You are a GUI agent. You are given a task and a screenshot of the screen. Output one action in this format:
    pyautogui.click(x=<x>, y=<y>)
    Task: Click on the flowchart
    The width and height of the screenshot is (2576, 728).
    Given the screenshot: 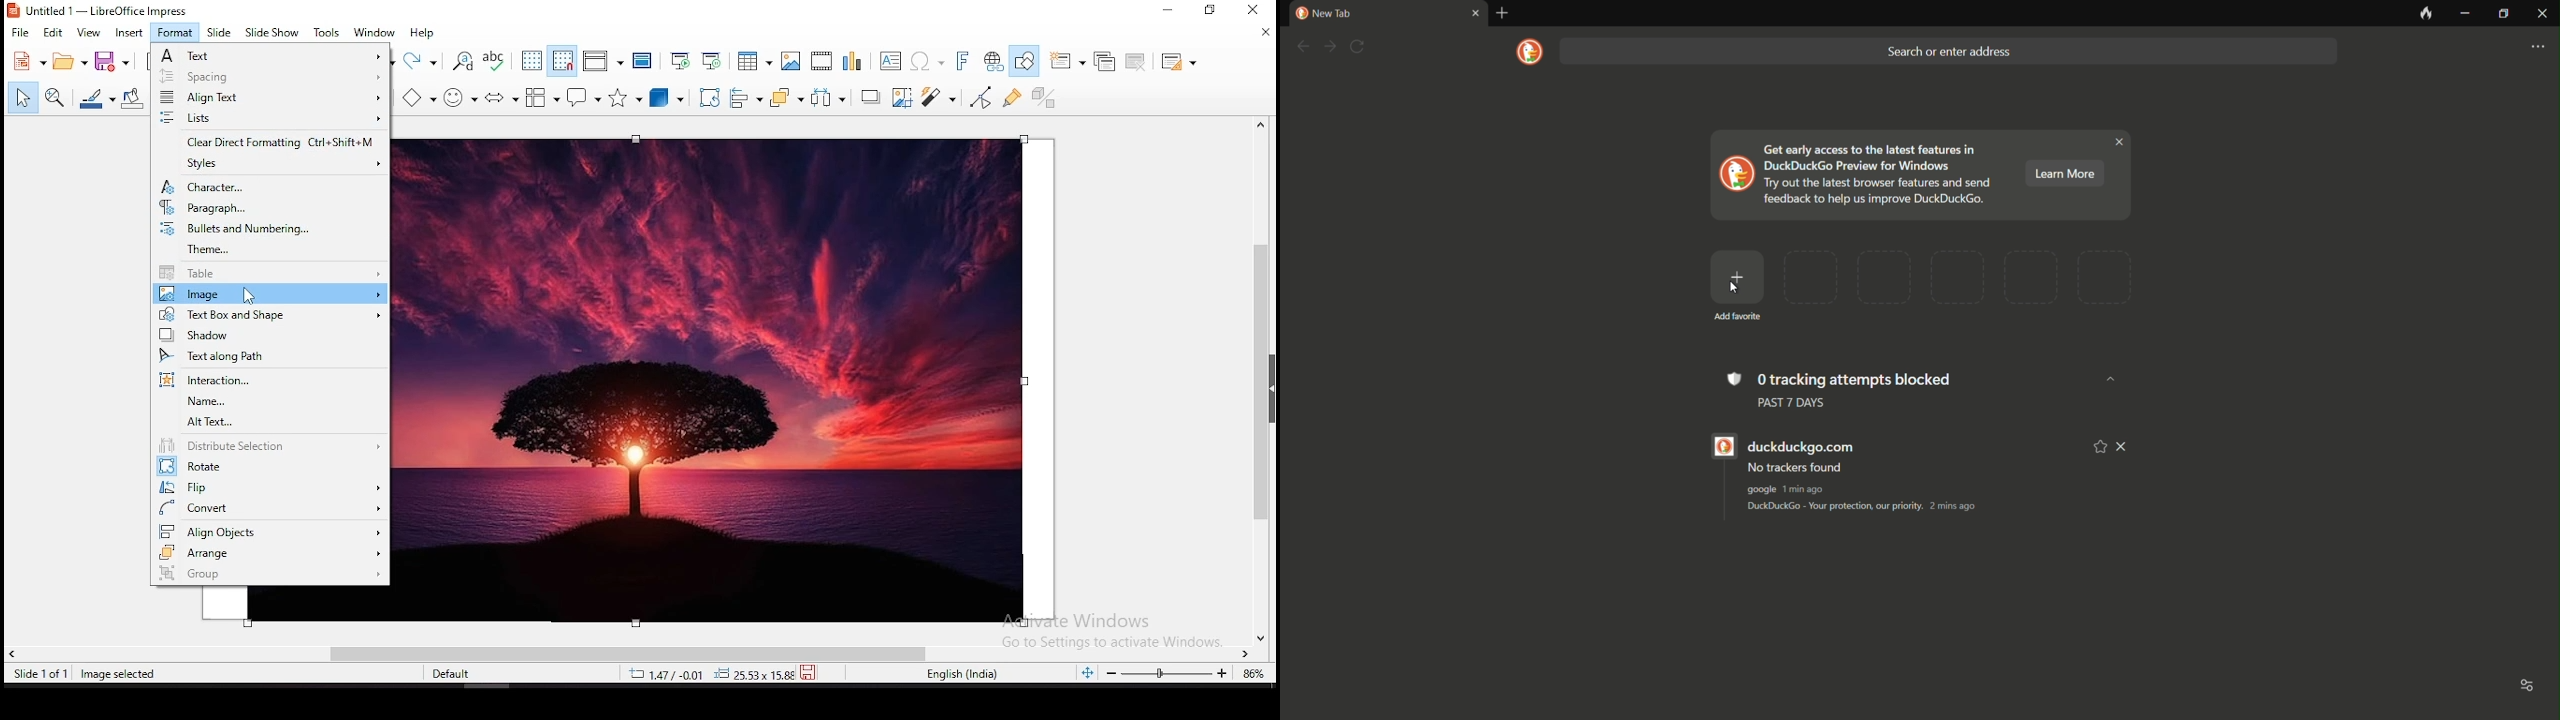 What is the action you would take?
    pyautogui.click(x=541, y=97)
    